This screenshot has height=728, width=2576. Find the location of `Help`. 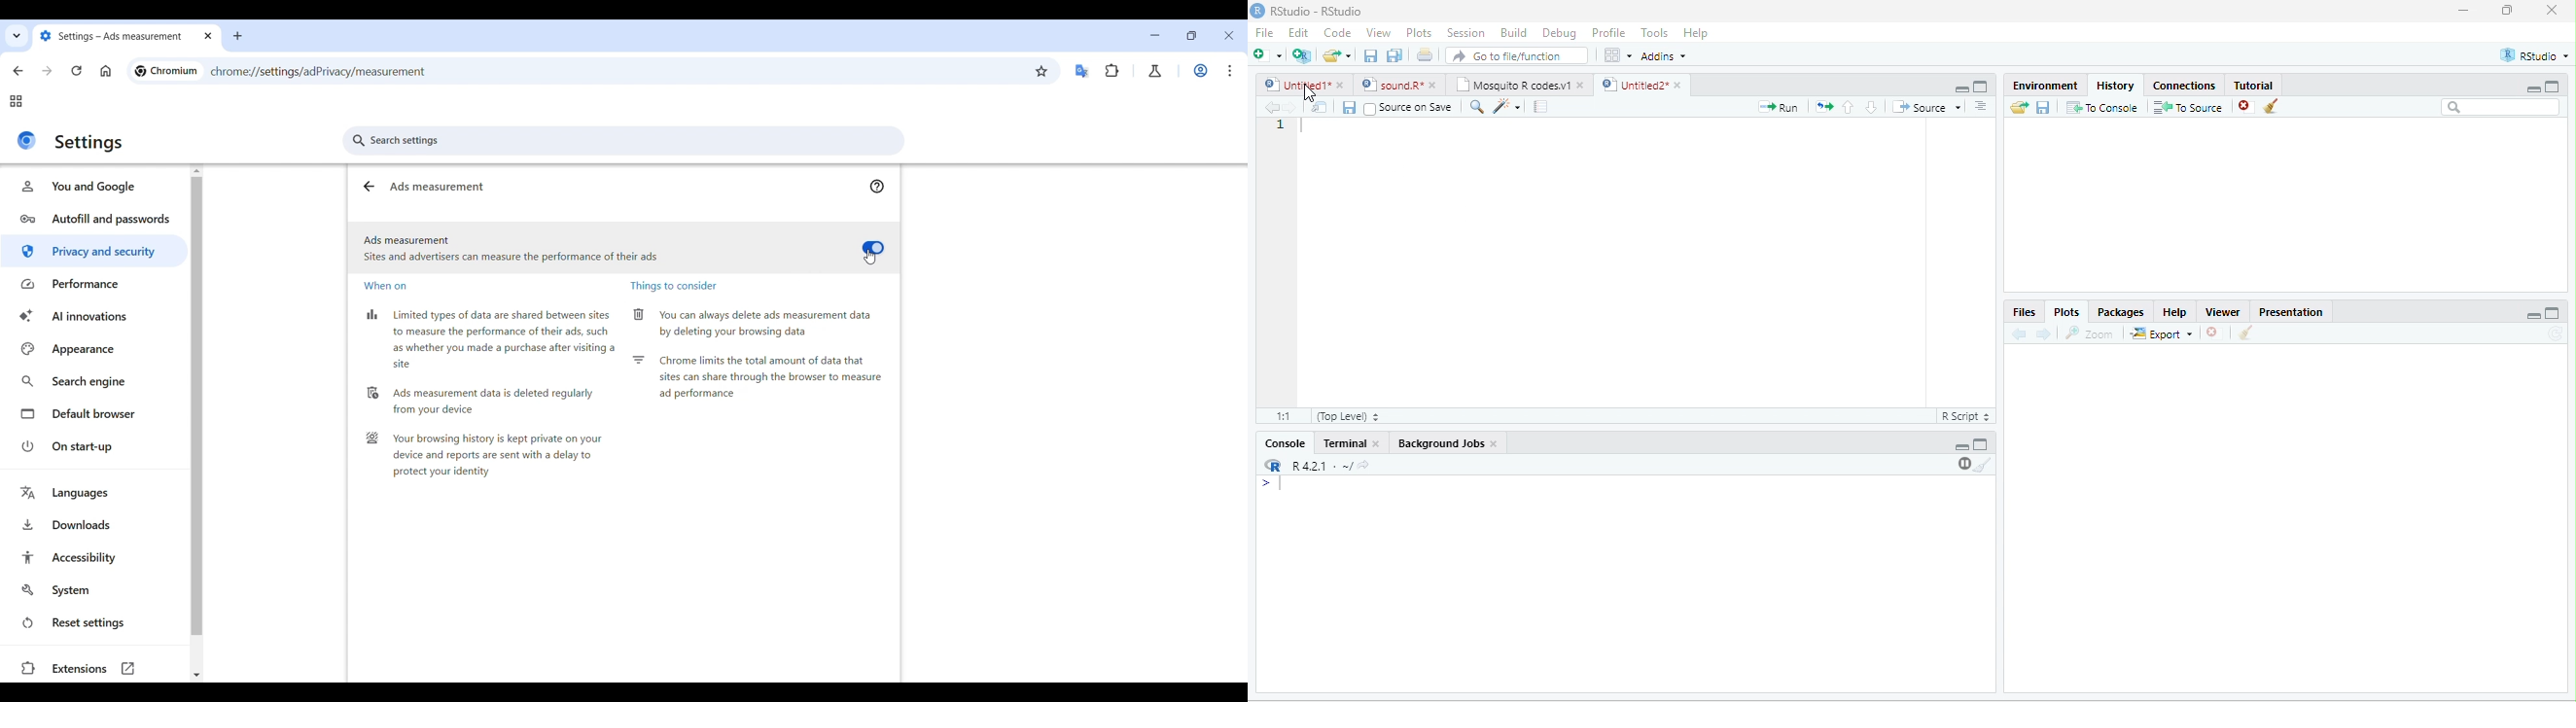

Help is located at coordinates (1698, 34).